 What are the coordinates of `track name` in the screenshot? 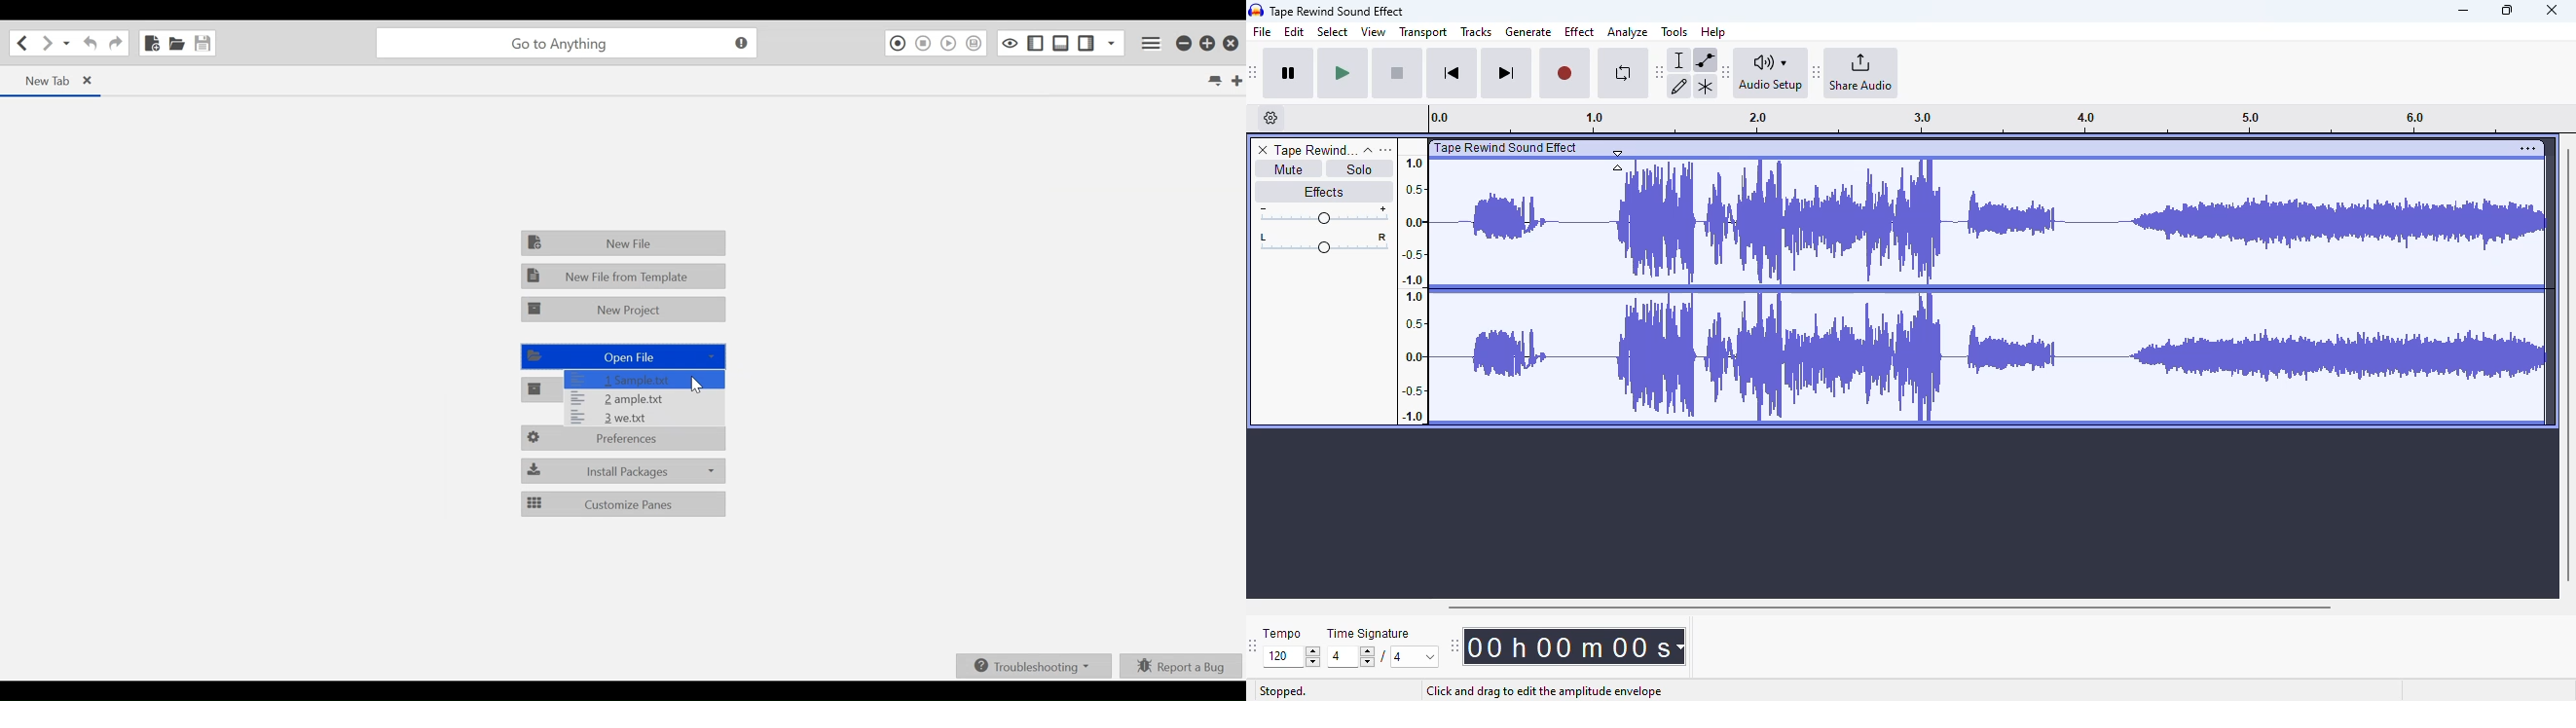 It's located at (1315, 151).